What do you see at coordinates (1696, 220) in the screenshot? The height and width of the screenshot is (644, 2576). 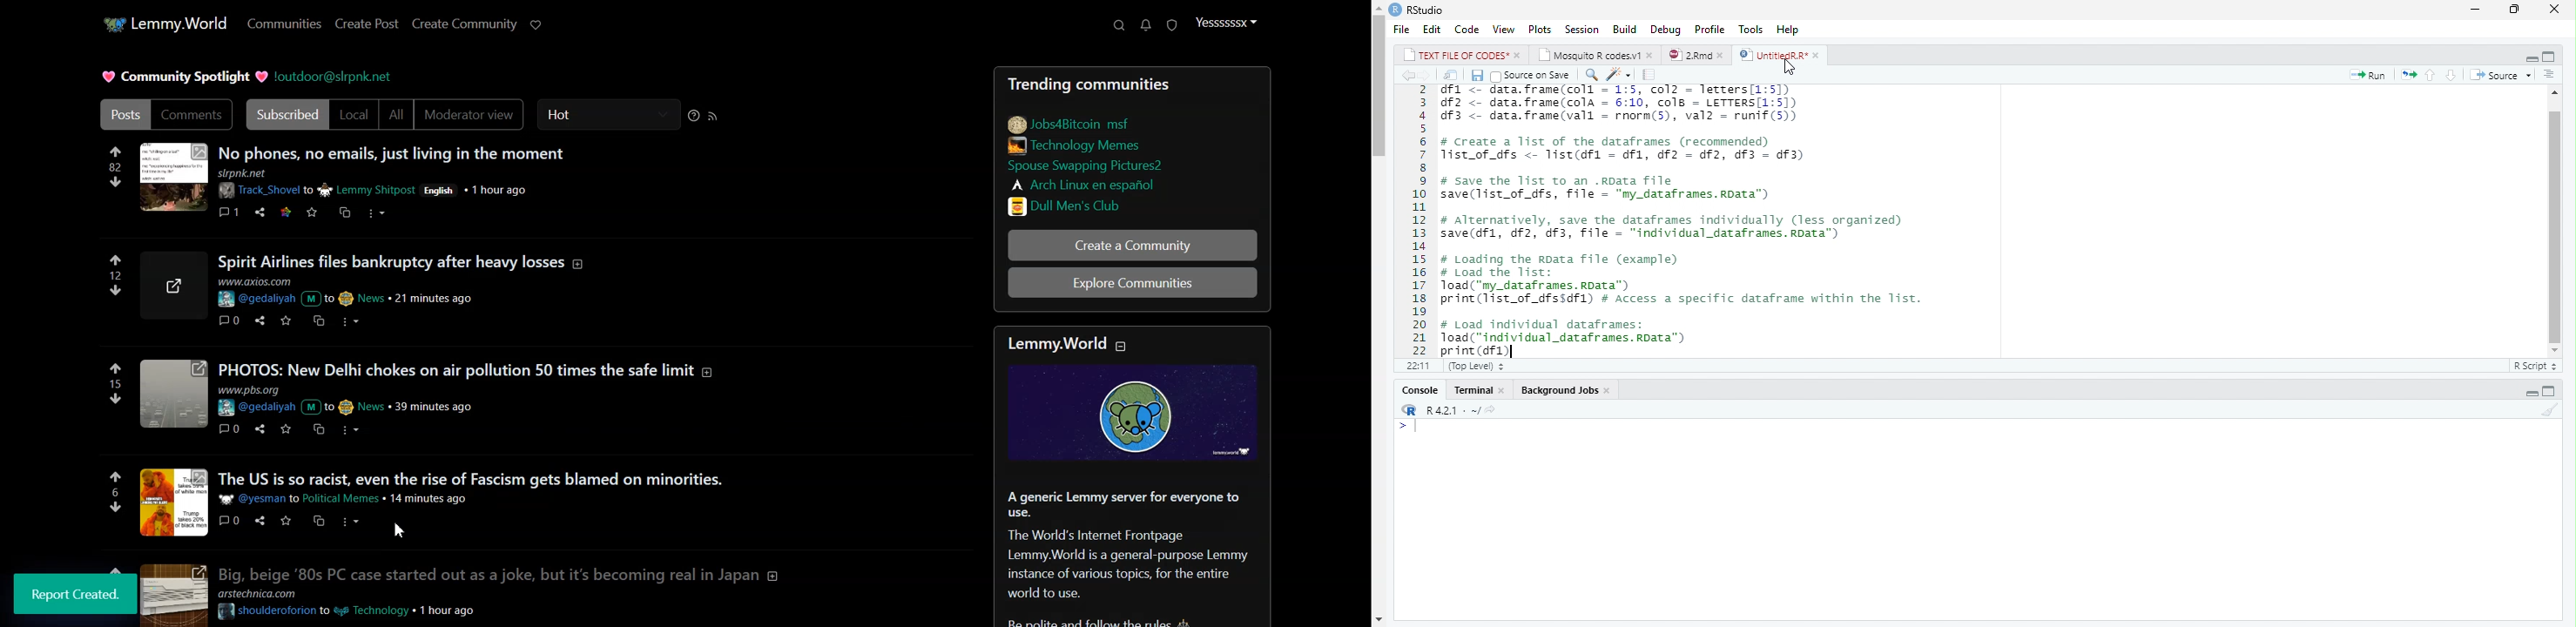 I see `dfl <- data.frame(coll = 1:5, col2 = Jetters[1:5])

4f2 <- data.frame(cola = 6:10, cols = LETTERS[1:5])

d4f3 <- data.frame(vall = rnorn(s), val2 = runif(5))

# create a 1ist of the dataframes (recommended)

list_of_dfs <- 1ist(dfl = dfi, df2 = df2, df3 = df3)

# save the list to an .Roata file

save(list_of dfs, file = "my_dataframes.rData")

# Alternatively, save the datafranes individually (less organized)
save(df1, df2, df3, file = "individual_dataframes.RData")

# Loading the roata file (example)

# Load the list:

Toad("my_dataframes. roata")

print(115t_of_dfssdf1) # Access a specific dataframe within the list.
# Load individual dataframes:

Toad("individual_datafranes. Roata")

print(df1)|` at bounding box center [1696, 220].